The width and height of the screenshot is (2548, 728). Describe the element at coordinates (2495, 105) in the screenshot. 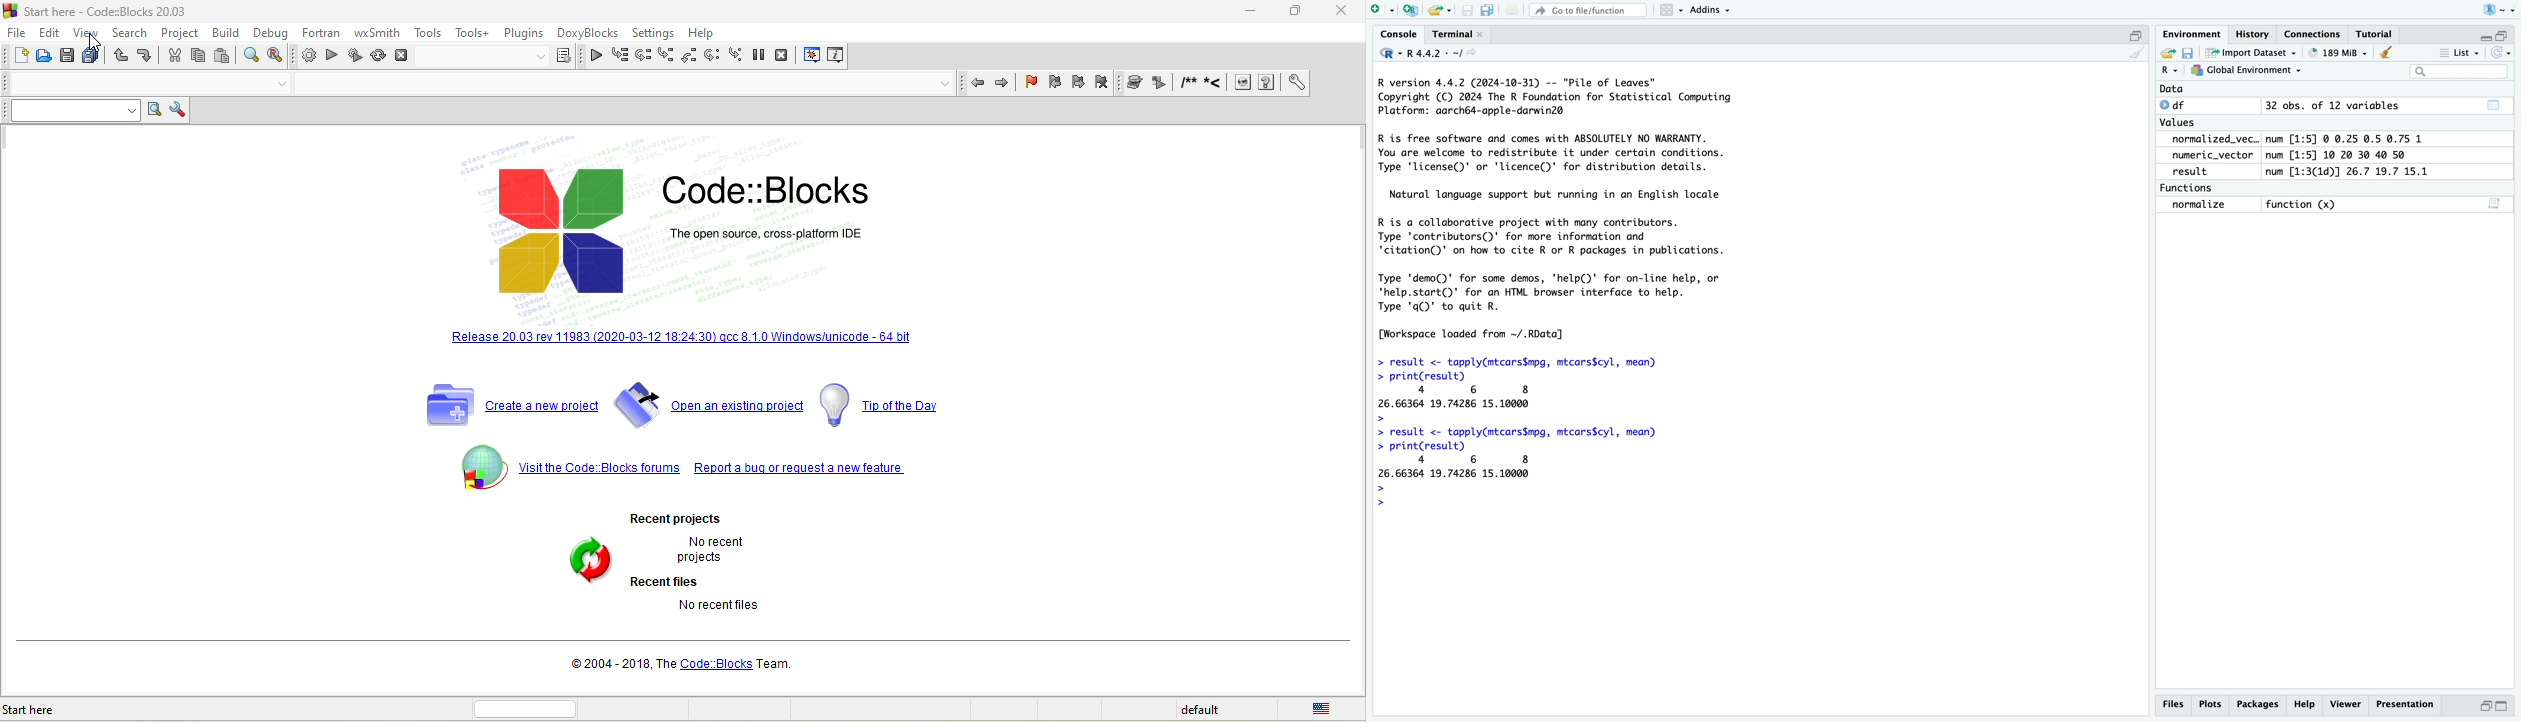

I see `Calender` at that location.